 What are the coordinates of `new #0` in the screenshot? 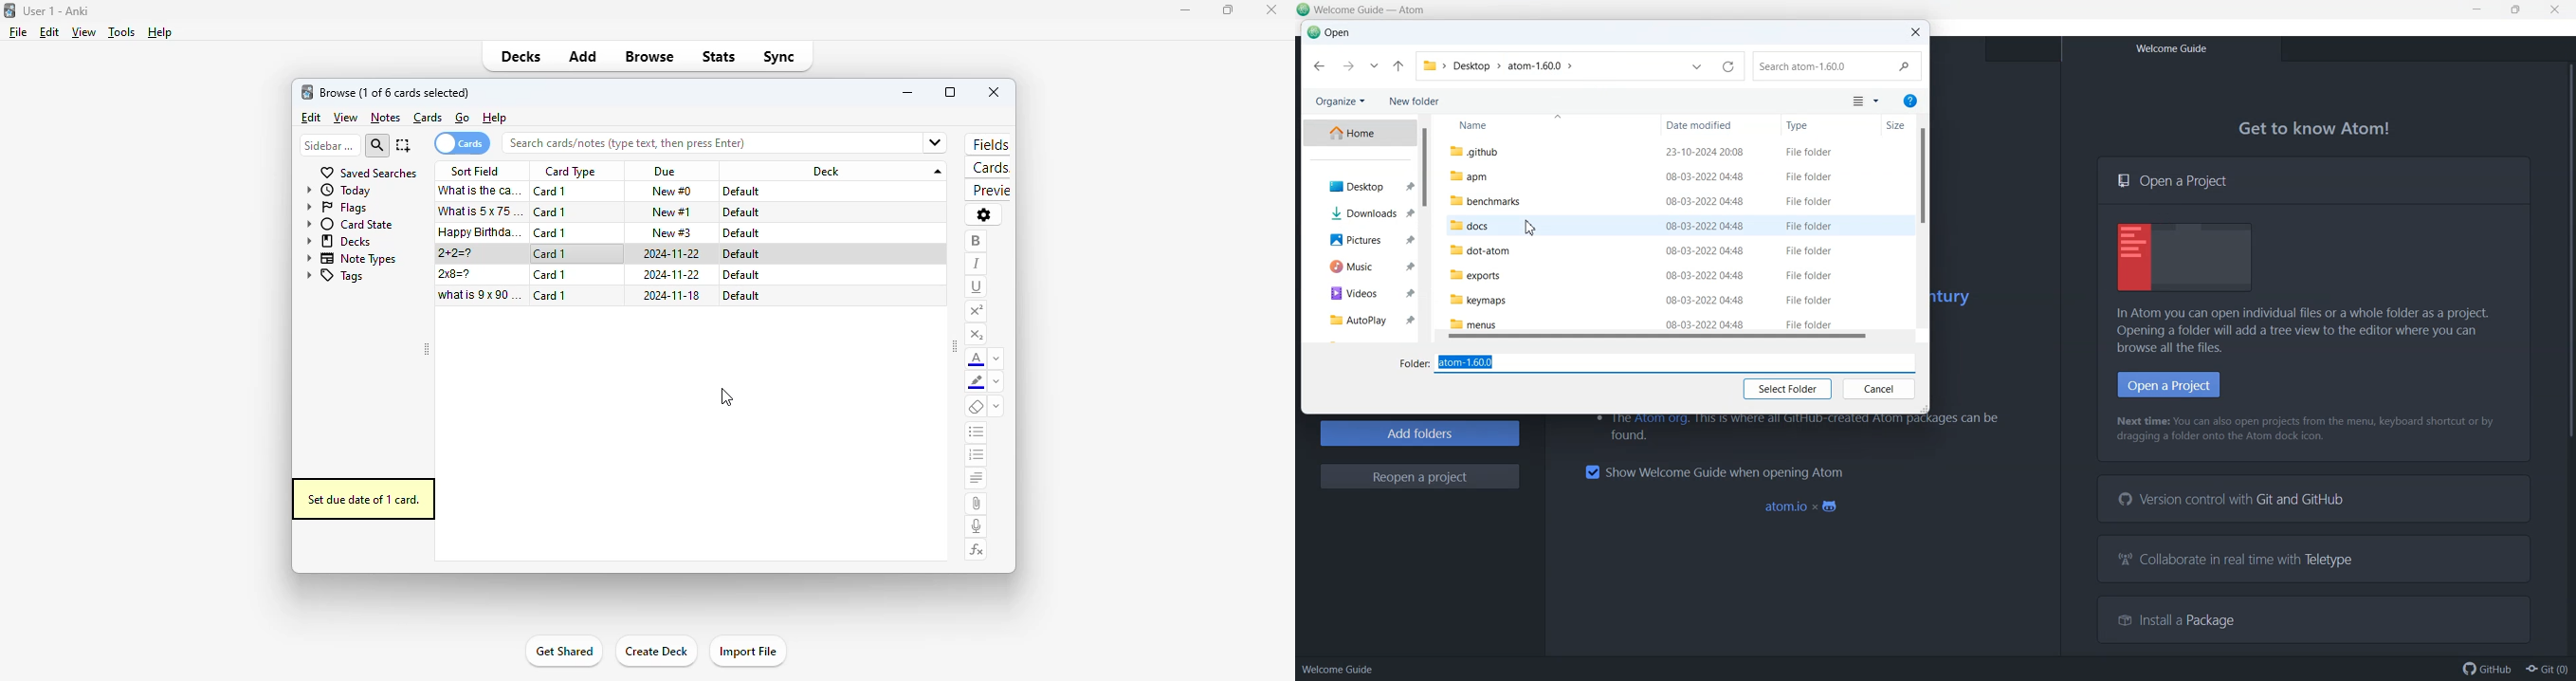 It's located at (671, 192).